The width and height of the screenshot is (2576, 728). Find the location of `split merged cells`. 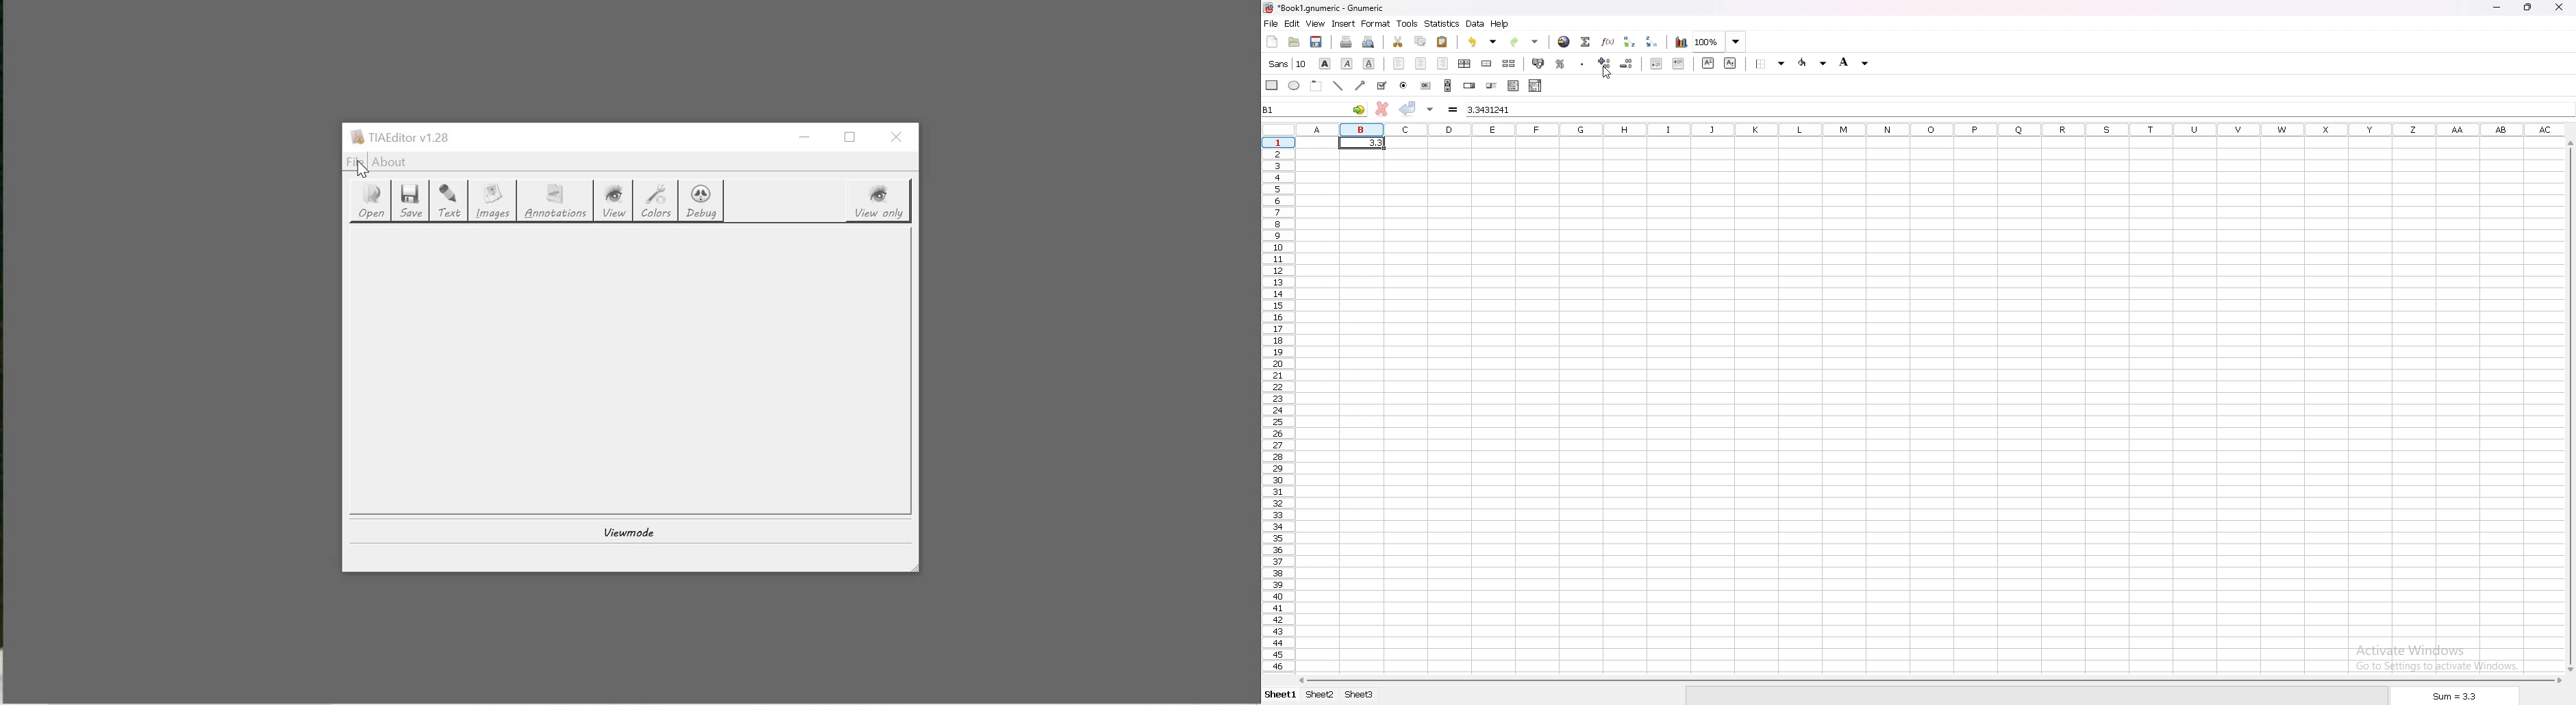

split merged cells is located at coordinates (1509, 64).